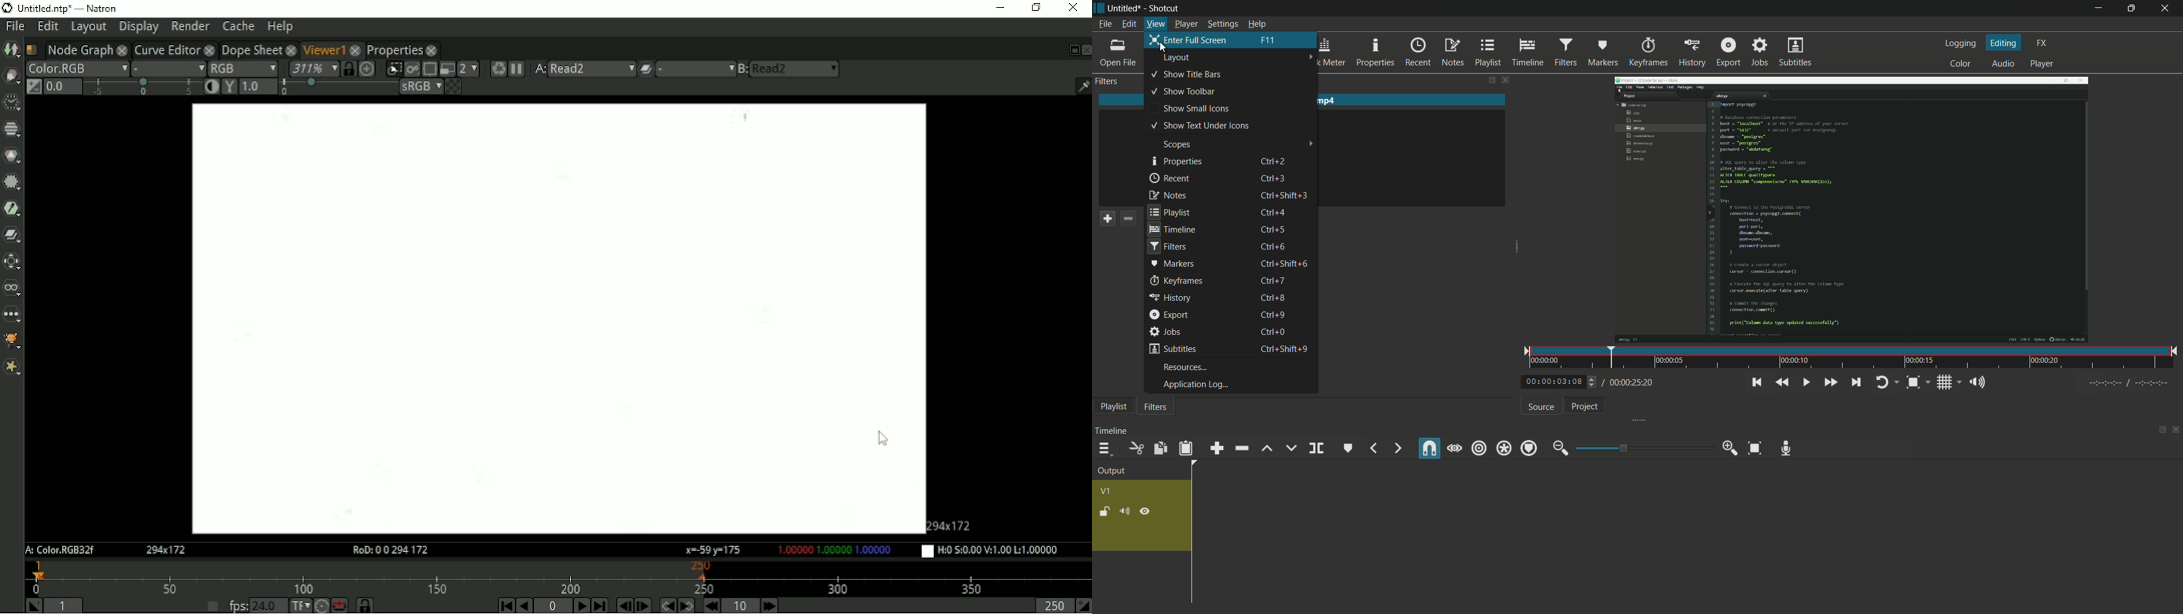  Describe the element at coordinates (1645, 448) in the screenshot. I see `adjustment bar` at that location.